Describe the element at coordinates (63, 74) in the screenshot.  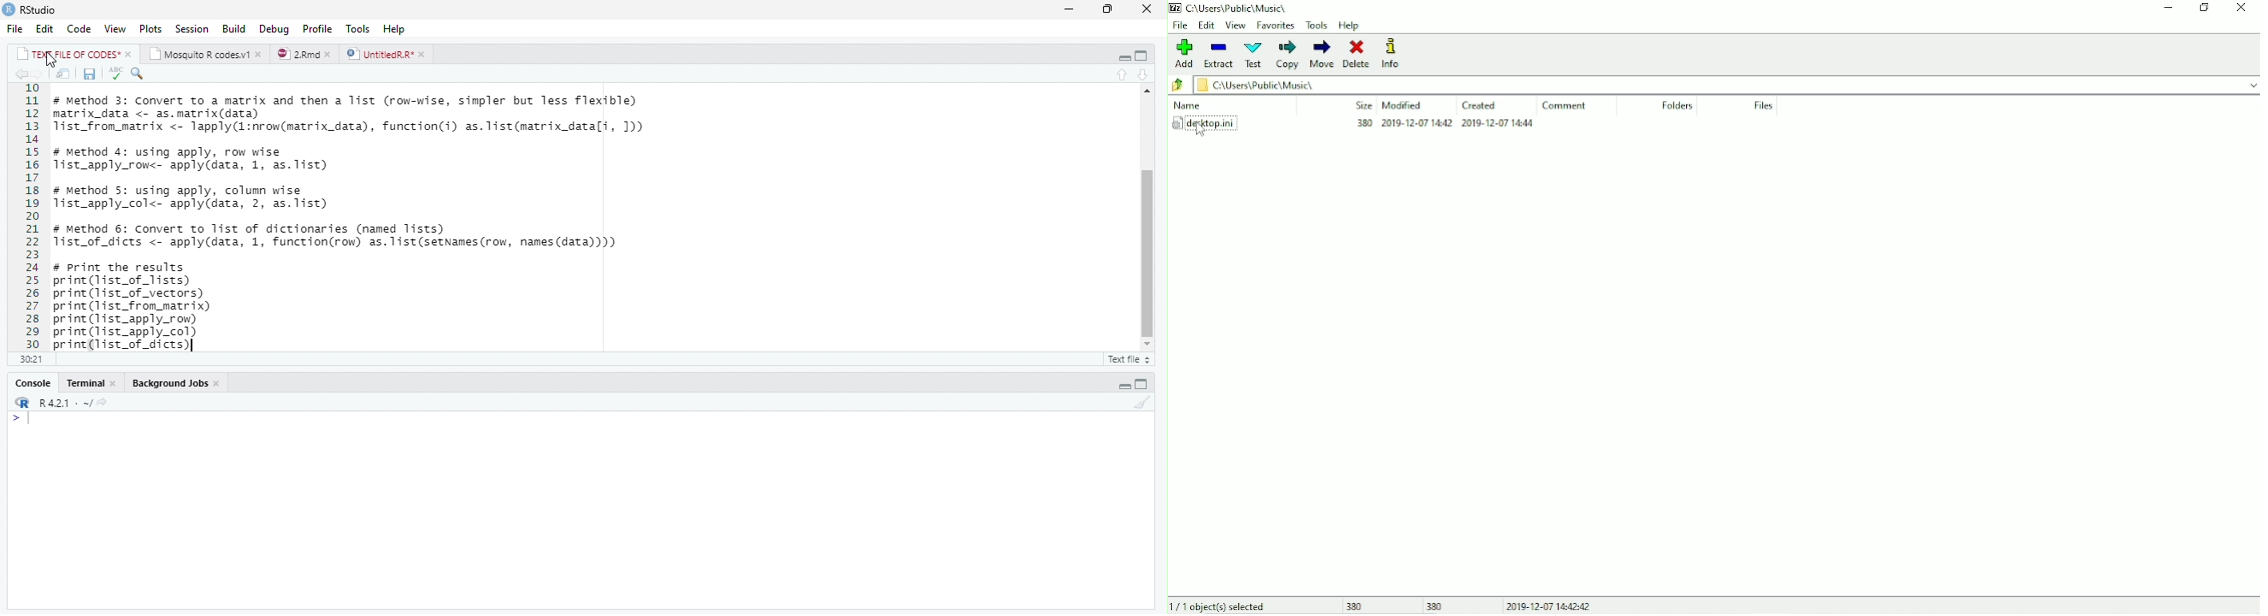
I see `Open in new window` at that location.